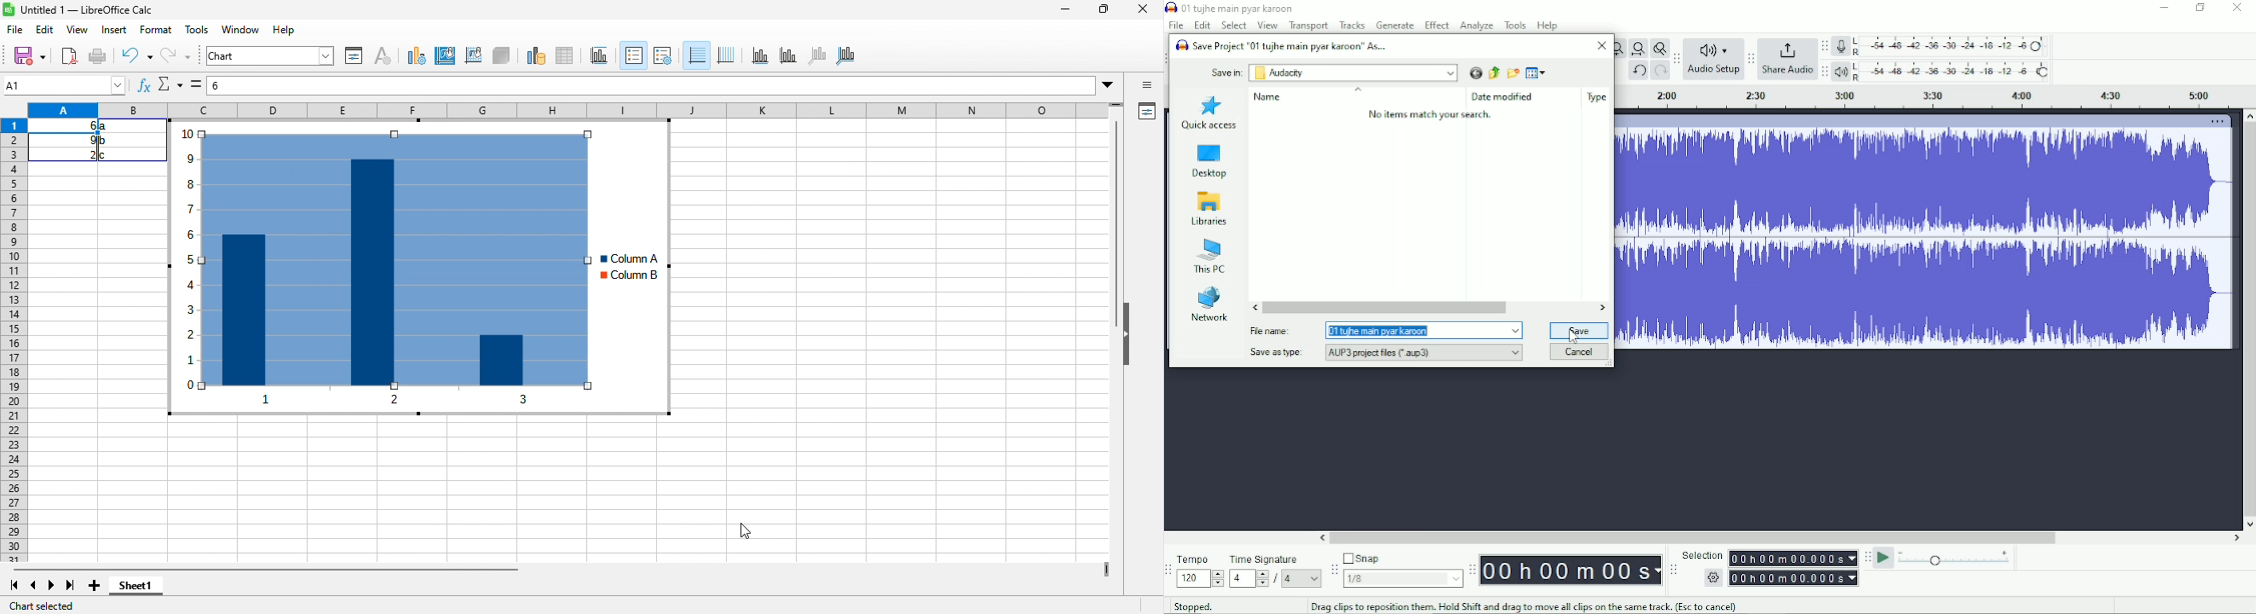  Describe the element at coordinates (1171, 570) in the screenshot. I see `Audacity time signature toolbar` at that location.